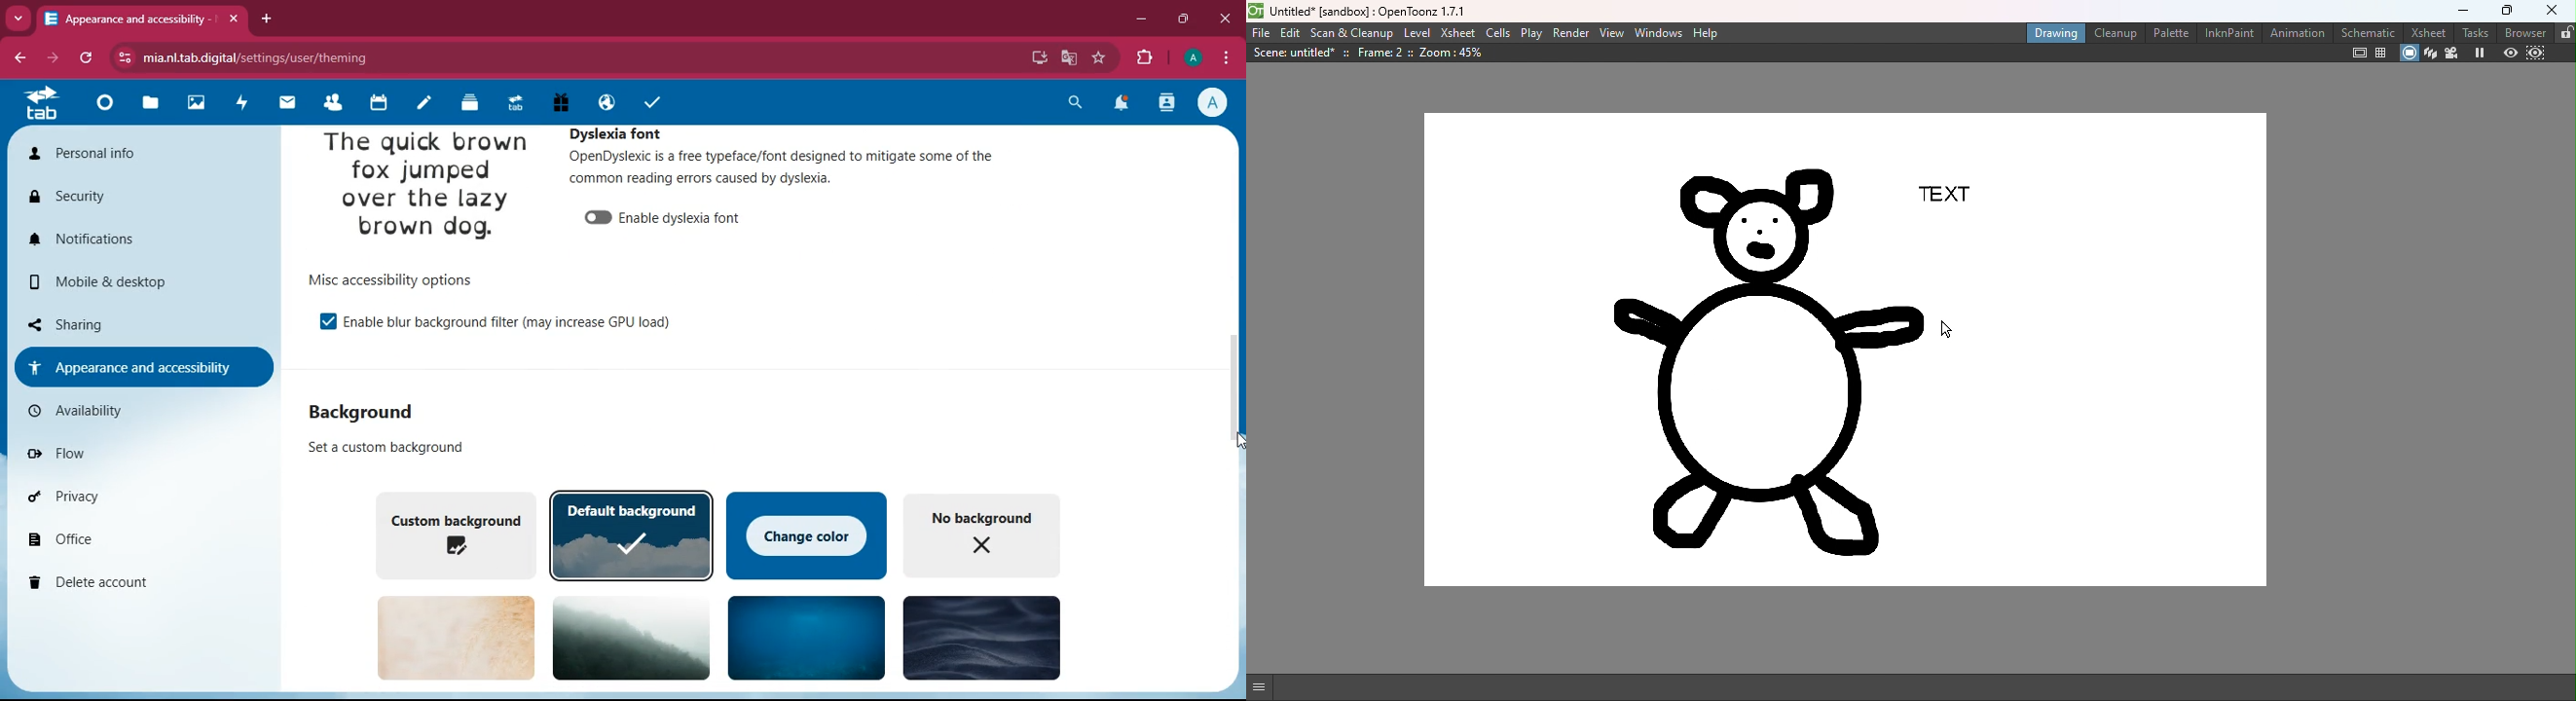 Image resolution: width=2576 pixels, height=728 pixels. Describe the element at coordinates (652, 103) in the screenshot. I see `tasks` at that location.